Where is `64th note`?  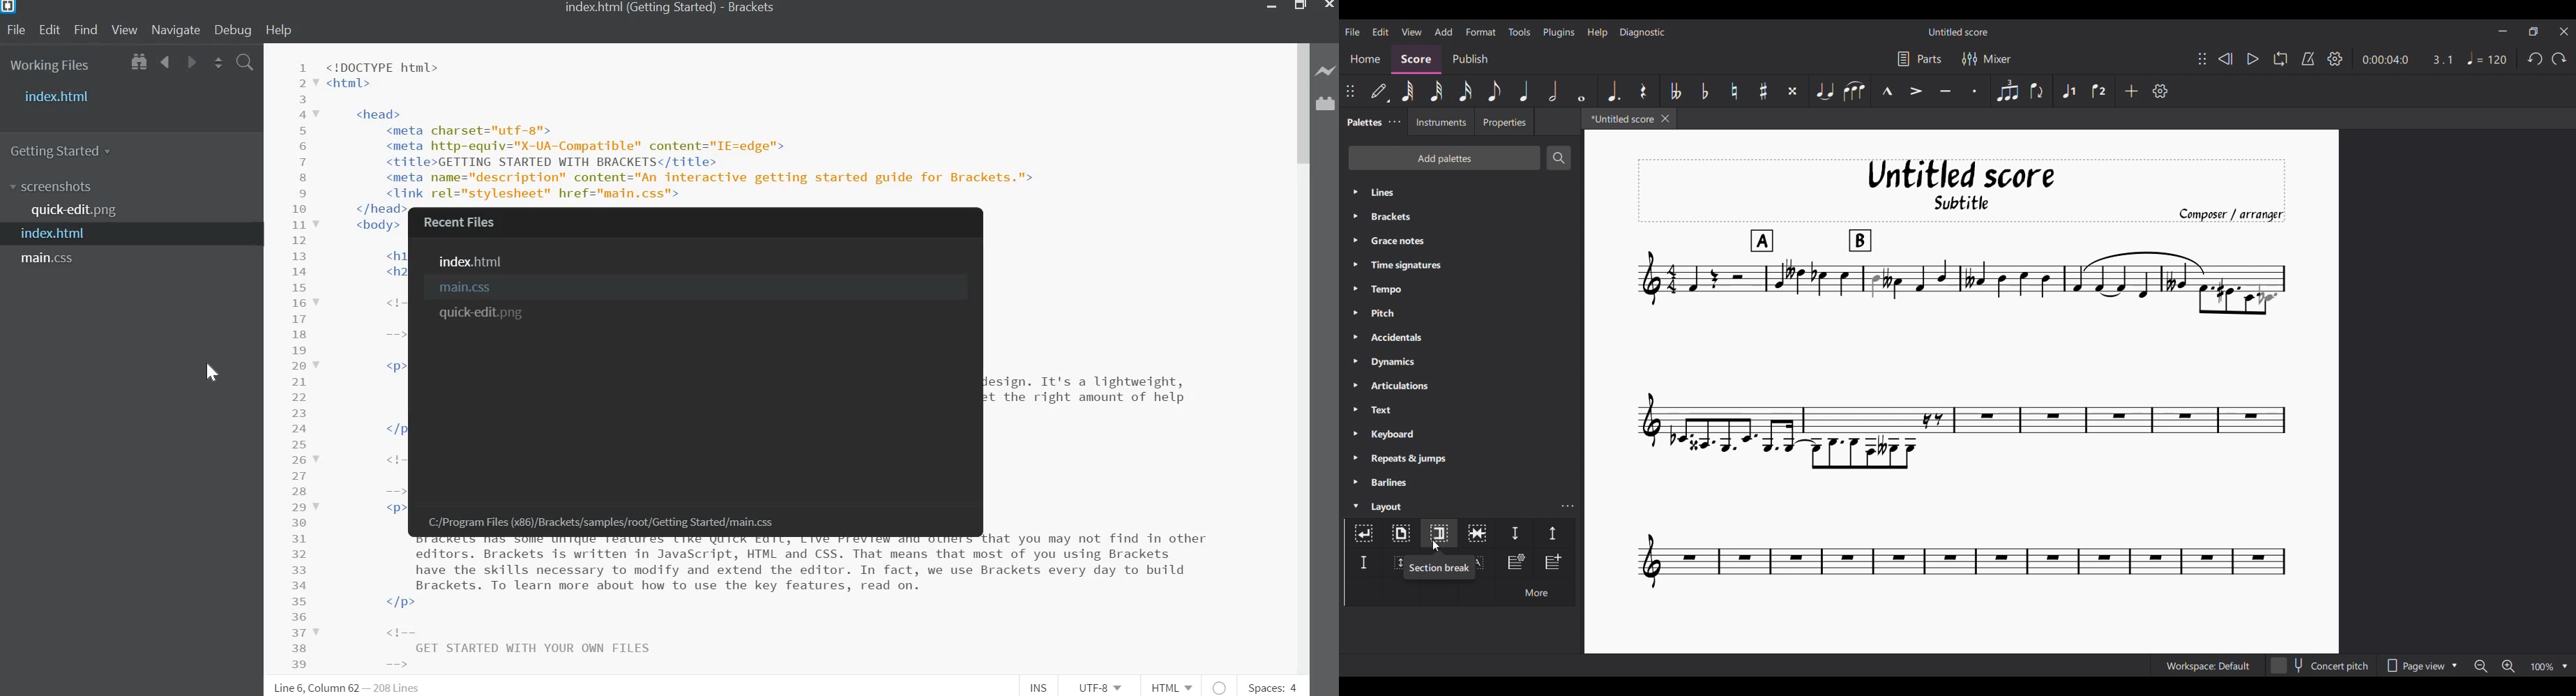
64th note is located at coordinates (1408, 91).